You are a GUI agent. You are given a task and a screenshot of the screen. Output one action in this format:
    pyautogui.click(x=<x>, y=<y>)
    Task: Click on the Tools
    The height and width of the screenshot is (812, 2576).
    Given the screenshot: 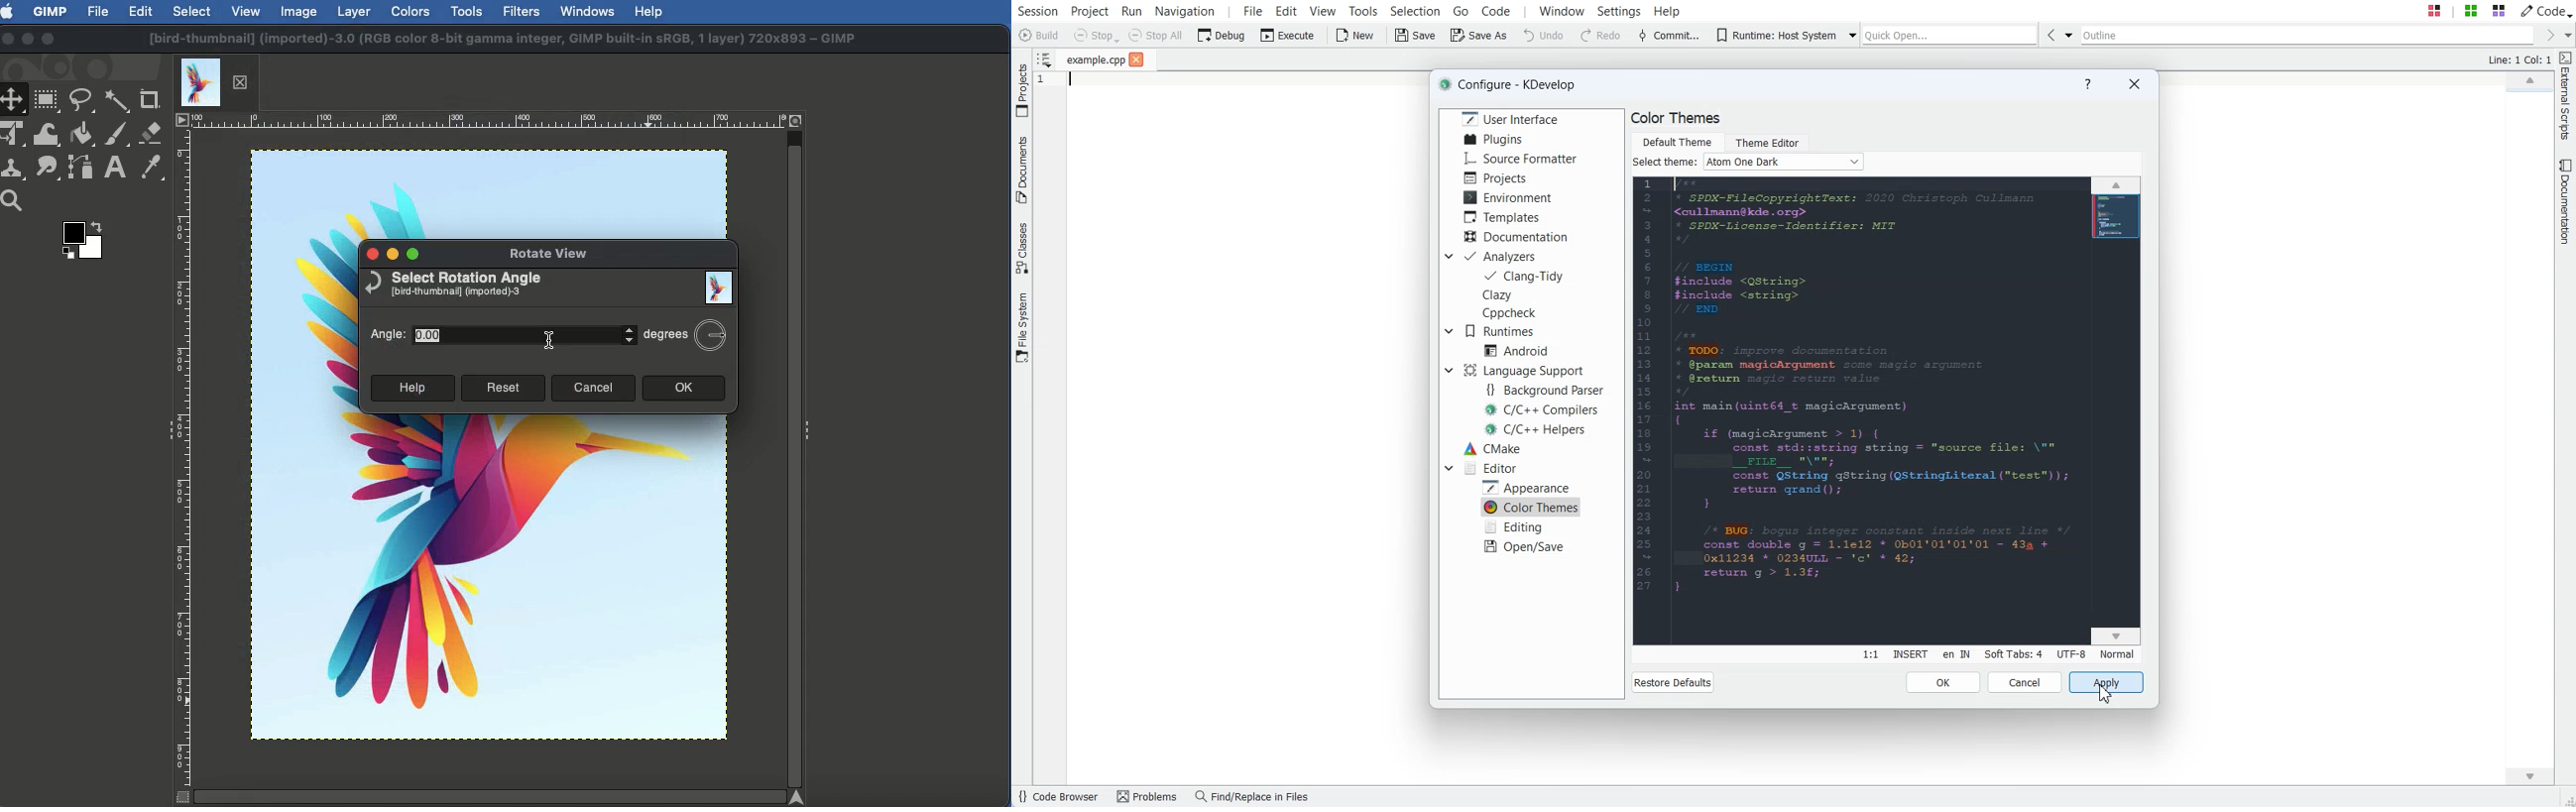 What is the action you would take?
    pyautogui.click(x=1363, y=10)
    